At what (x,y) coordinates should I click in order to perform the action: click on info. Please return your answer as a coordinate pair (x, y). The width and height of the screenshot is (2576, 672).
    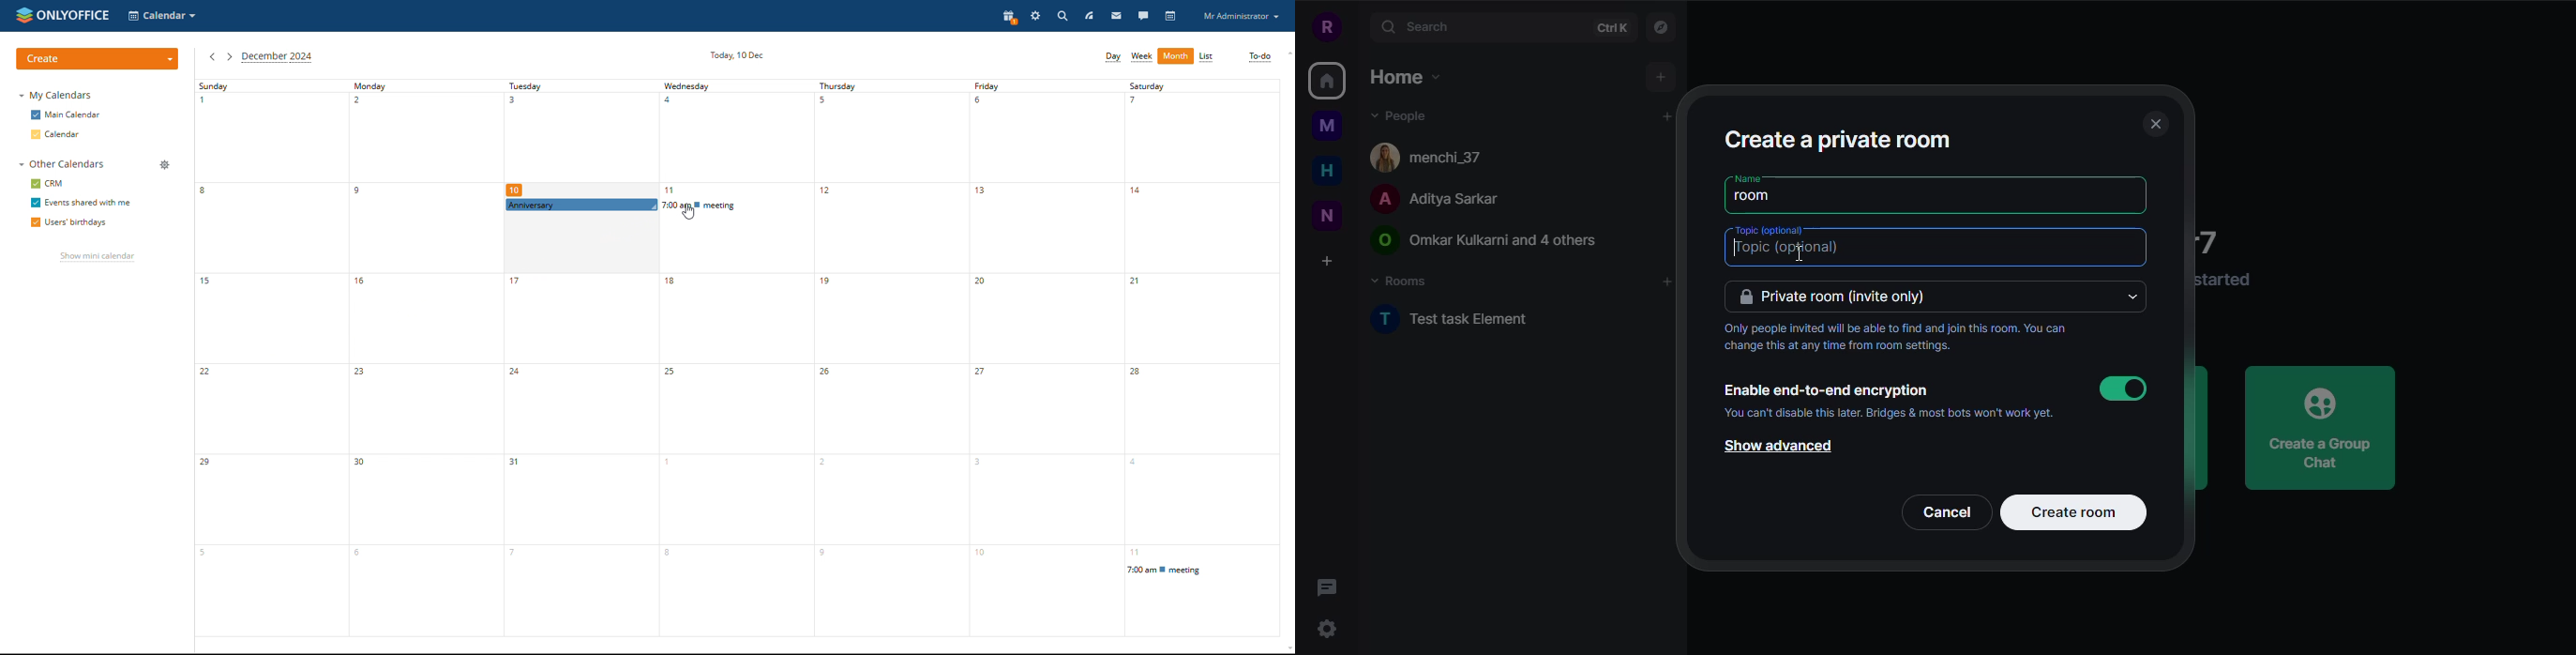
    Looking at the image, I should click on (1906, 339).